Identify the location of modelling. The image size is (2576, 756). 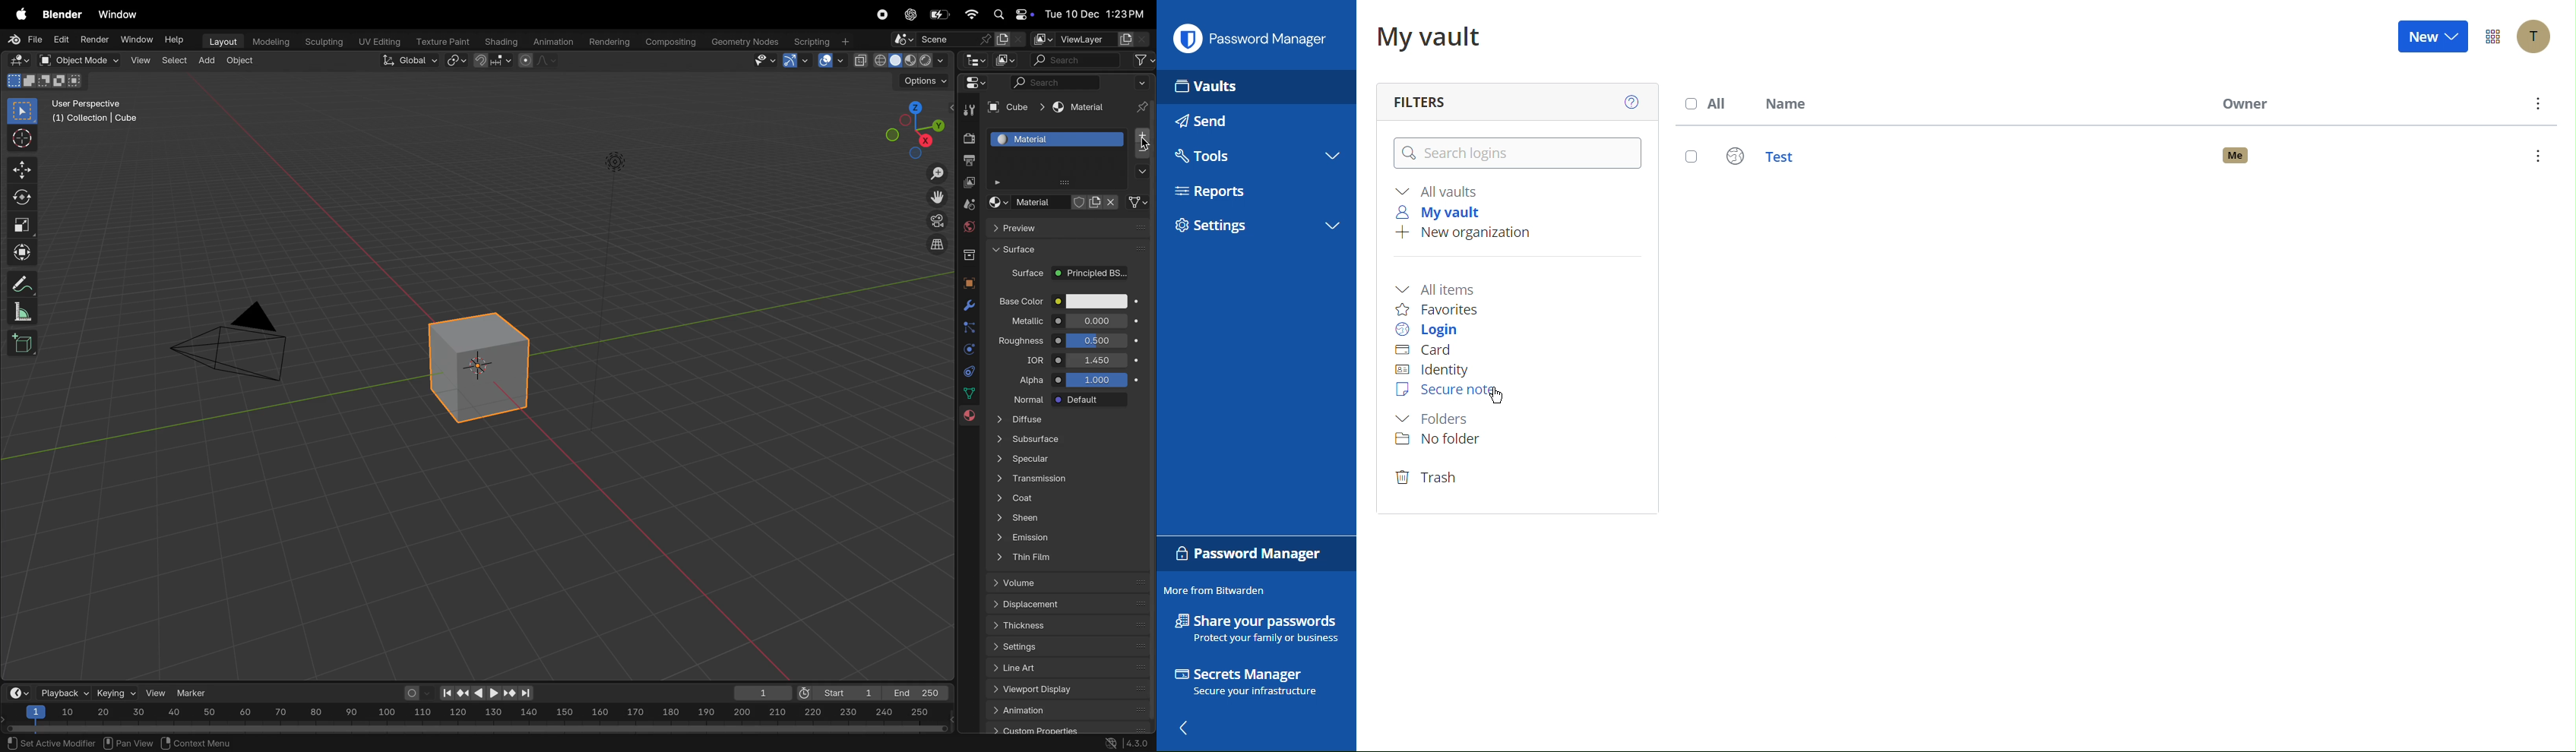
(270, 40).